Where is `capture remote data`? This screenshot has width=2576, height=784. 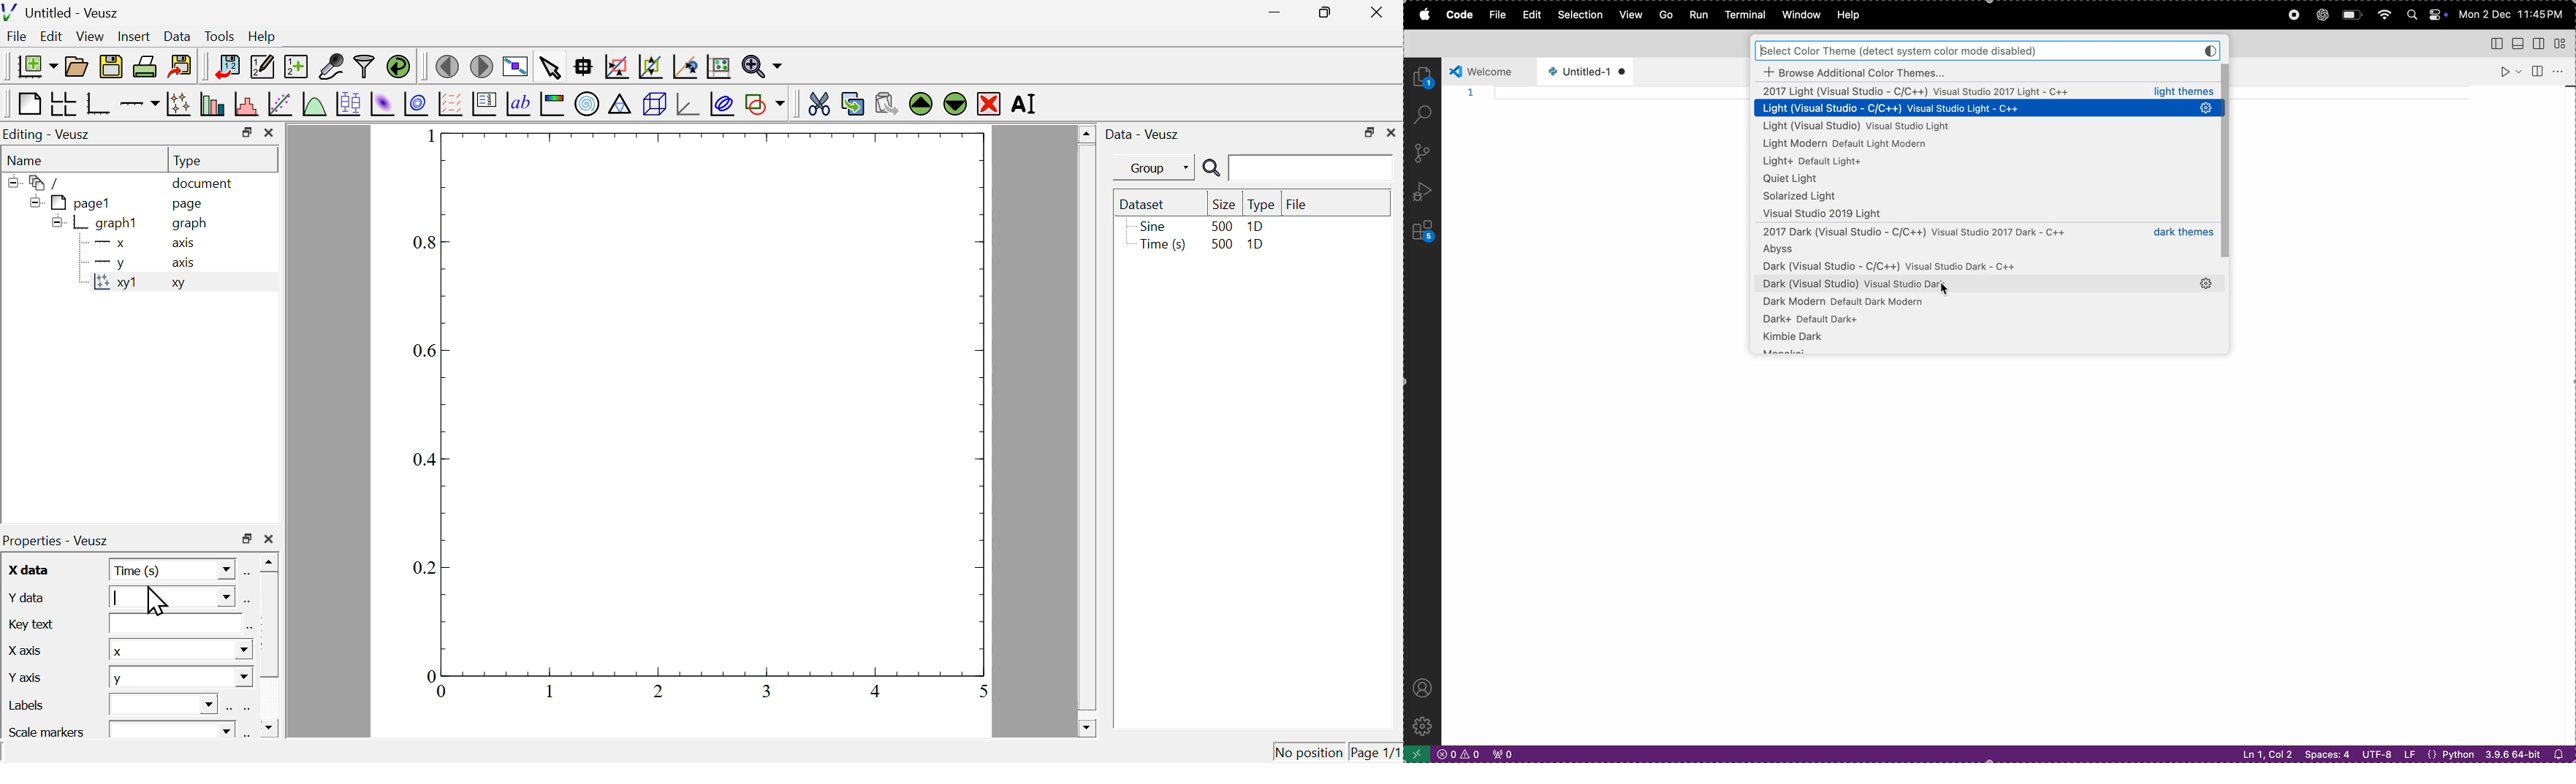 capture remote data is located at coordinates (330, 67).